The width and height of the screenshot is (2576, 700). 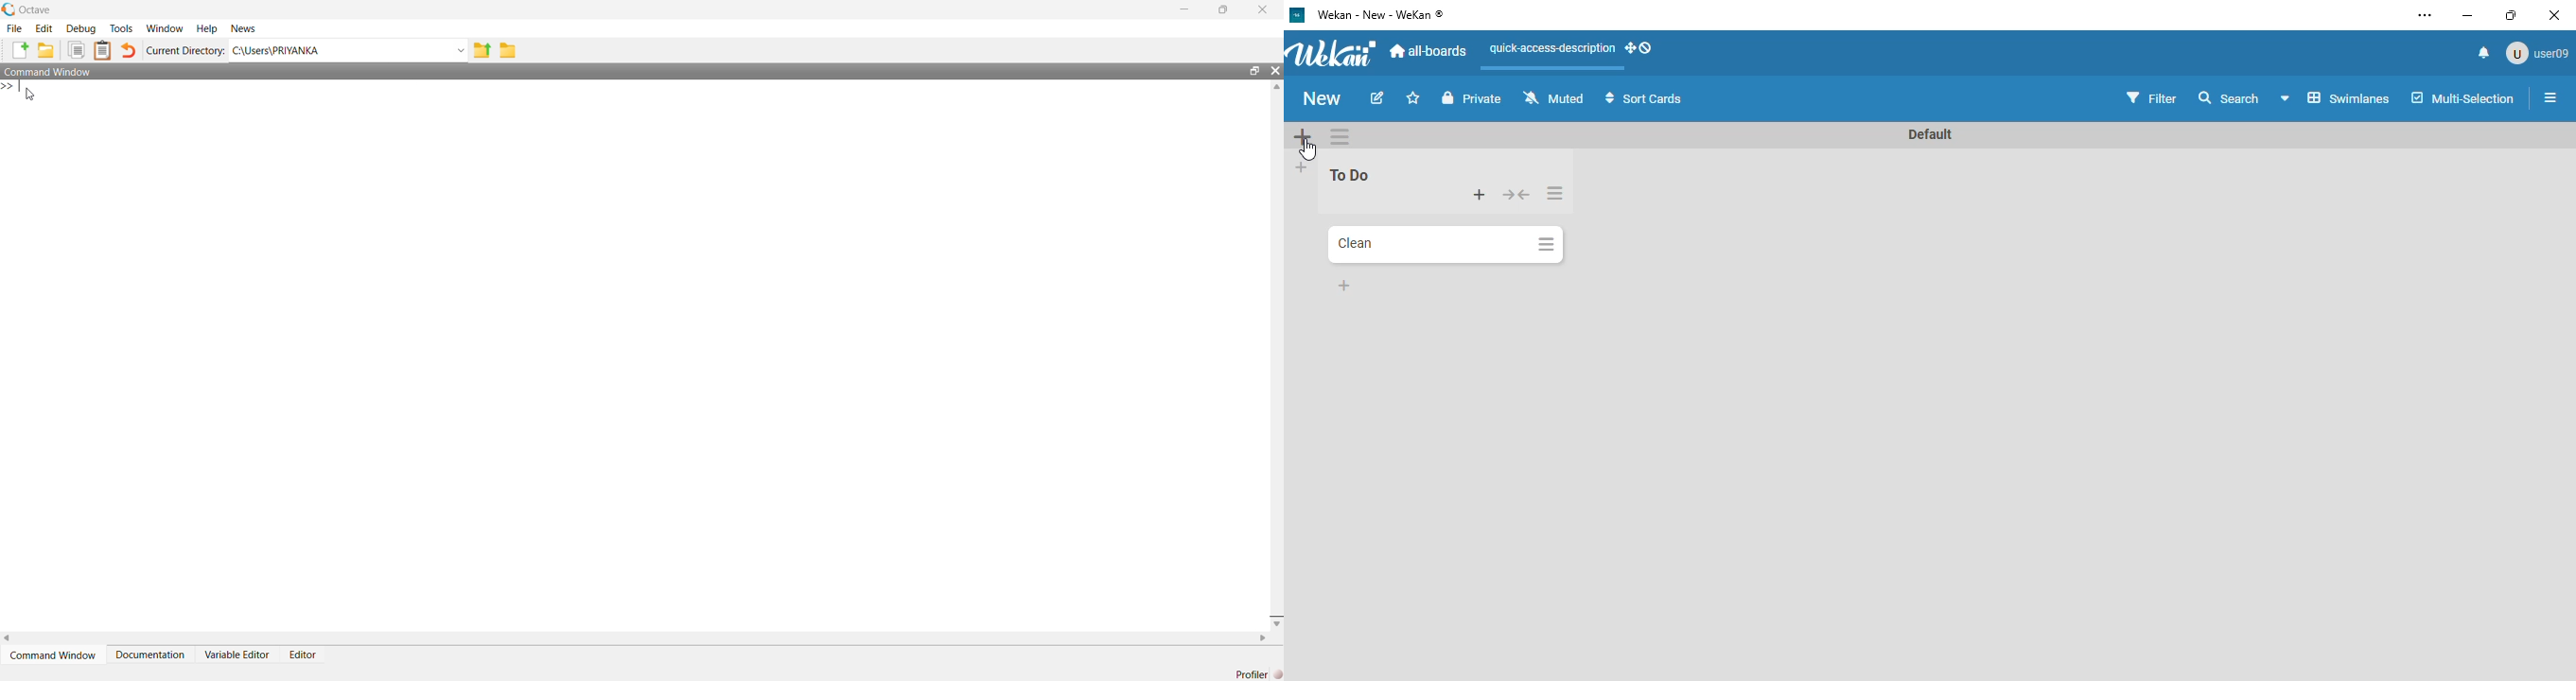 I want to click on add folder, so click(x=46, y=51).